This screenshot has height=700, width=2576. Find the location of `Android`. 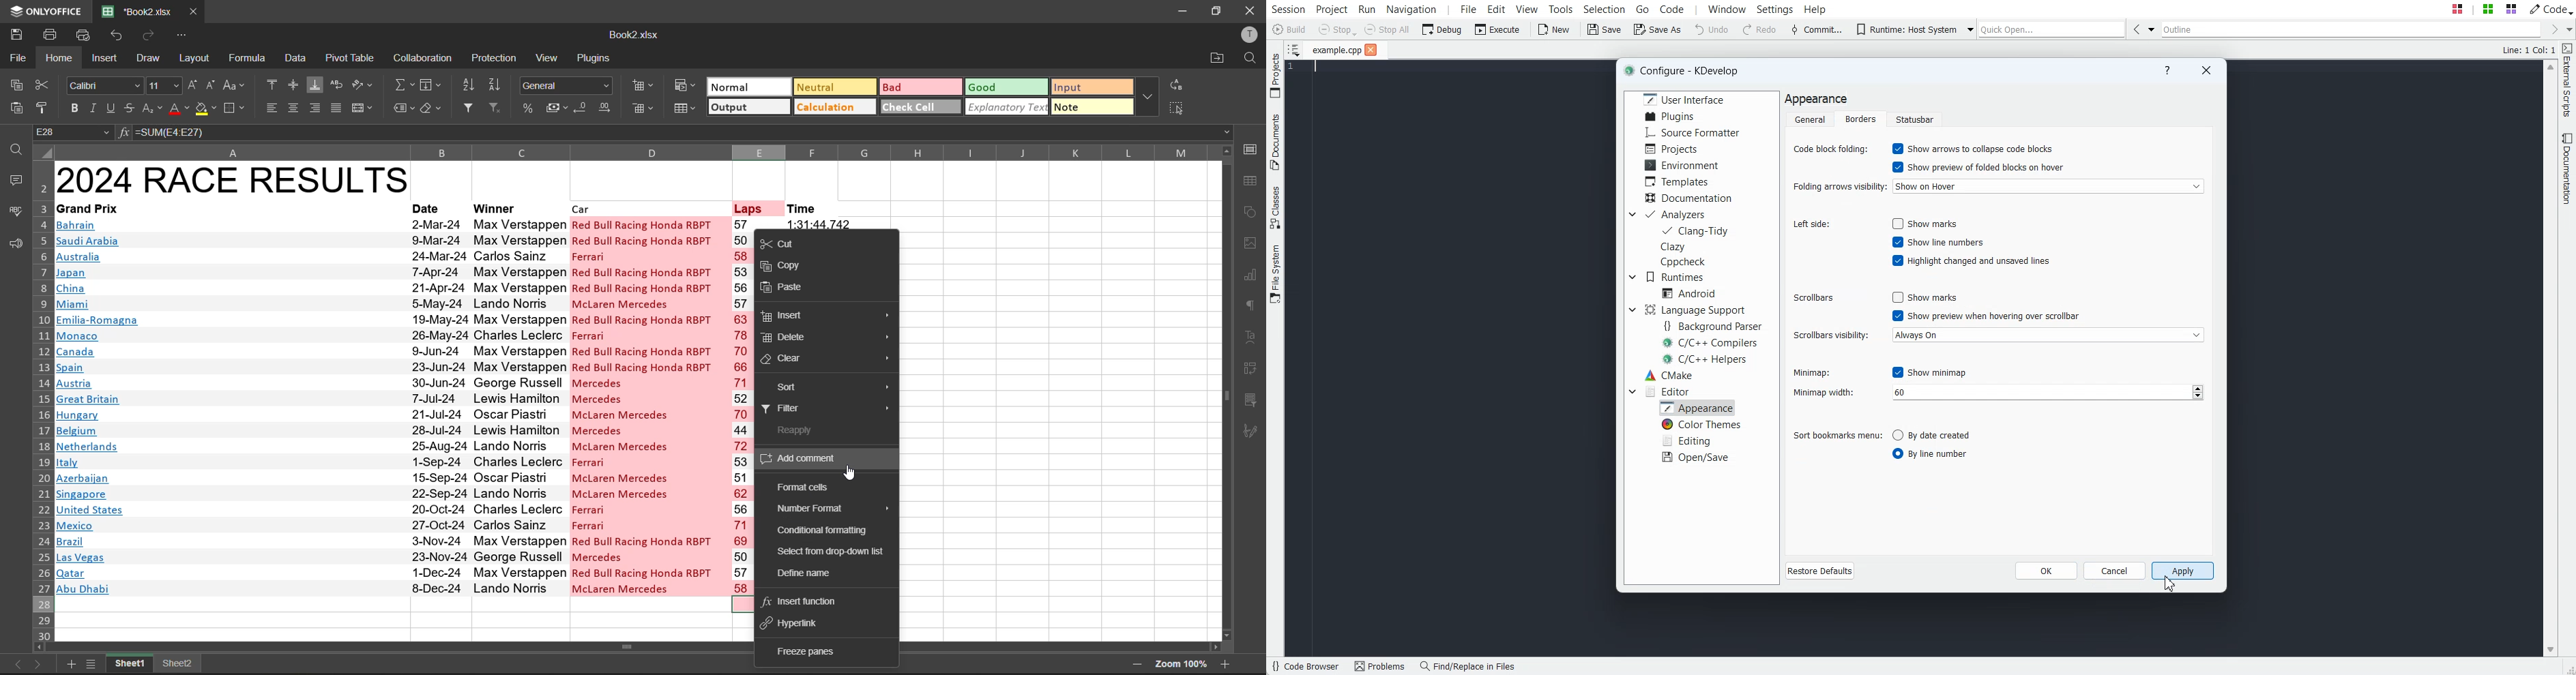

Android is located at coordinates (1689, 293).